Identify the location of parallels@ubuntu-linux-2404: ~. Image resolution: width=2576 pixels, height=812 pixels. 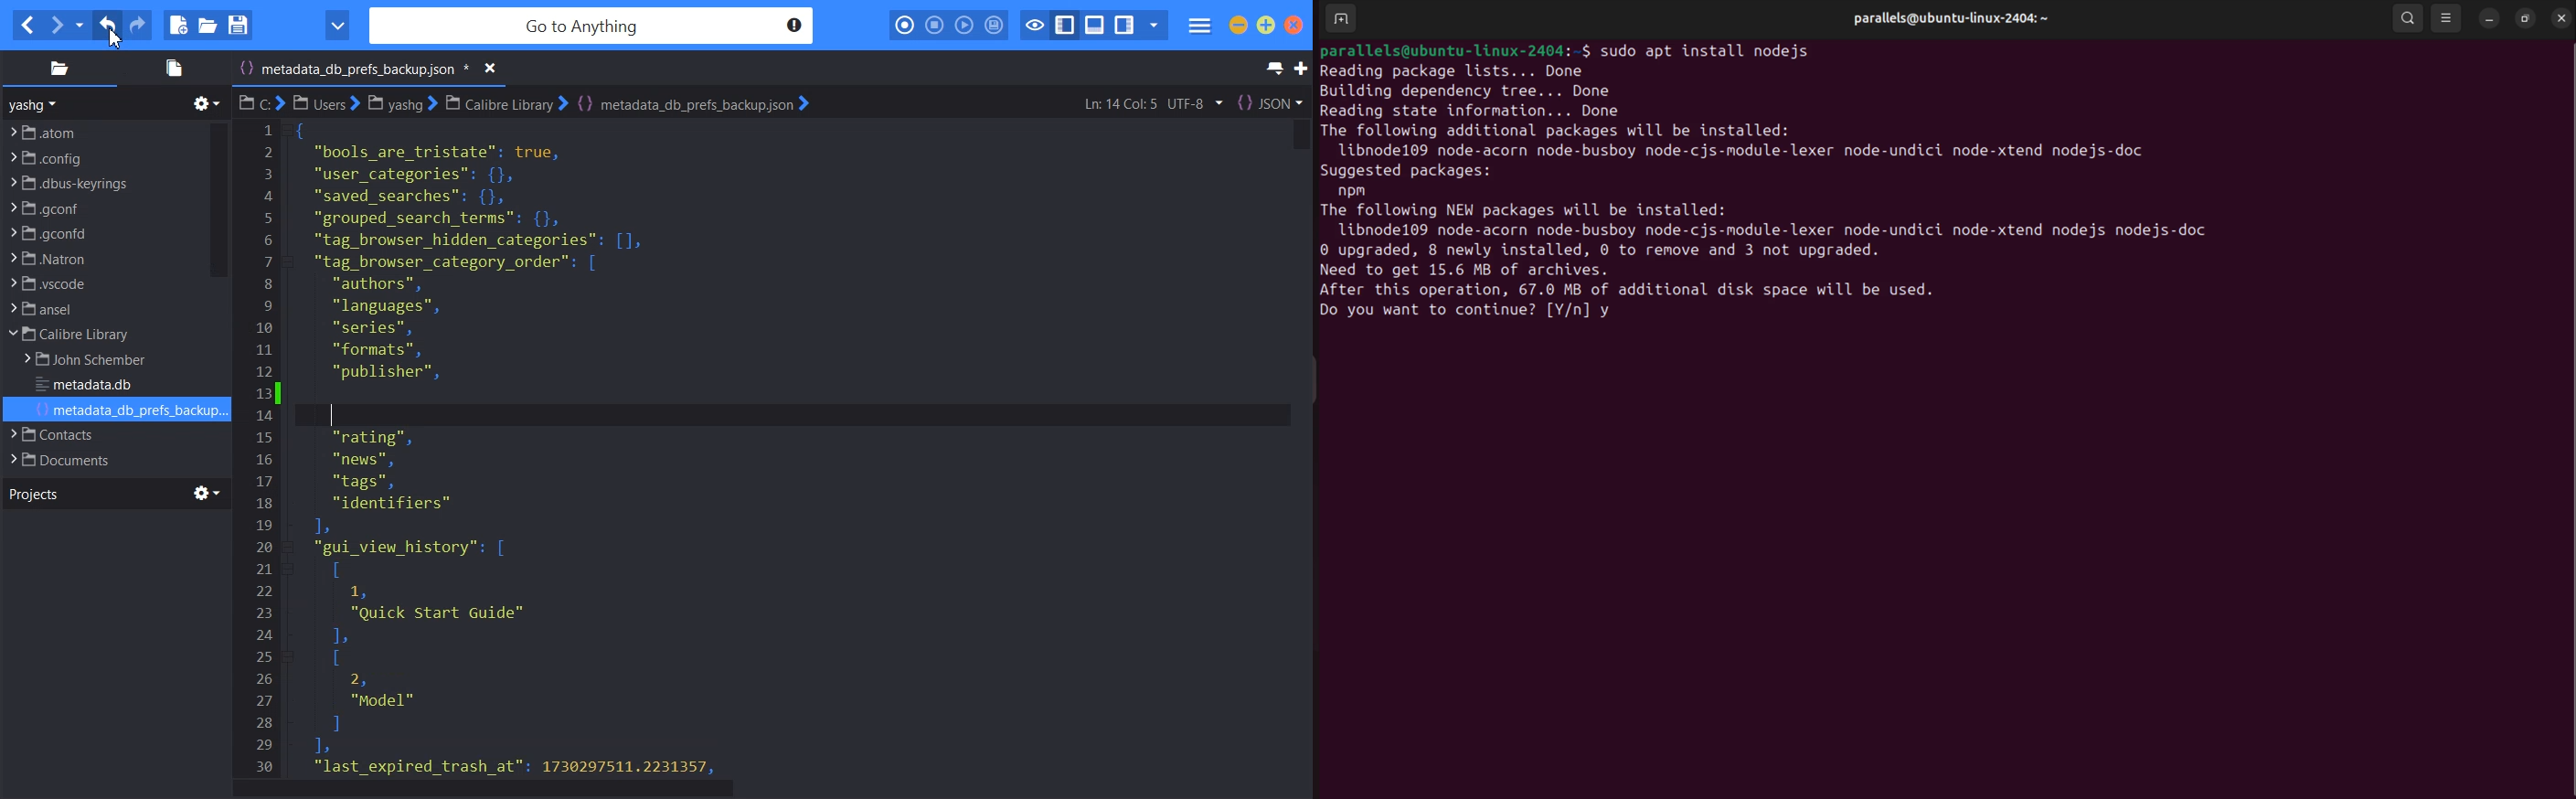
(1945, 20).